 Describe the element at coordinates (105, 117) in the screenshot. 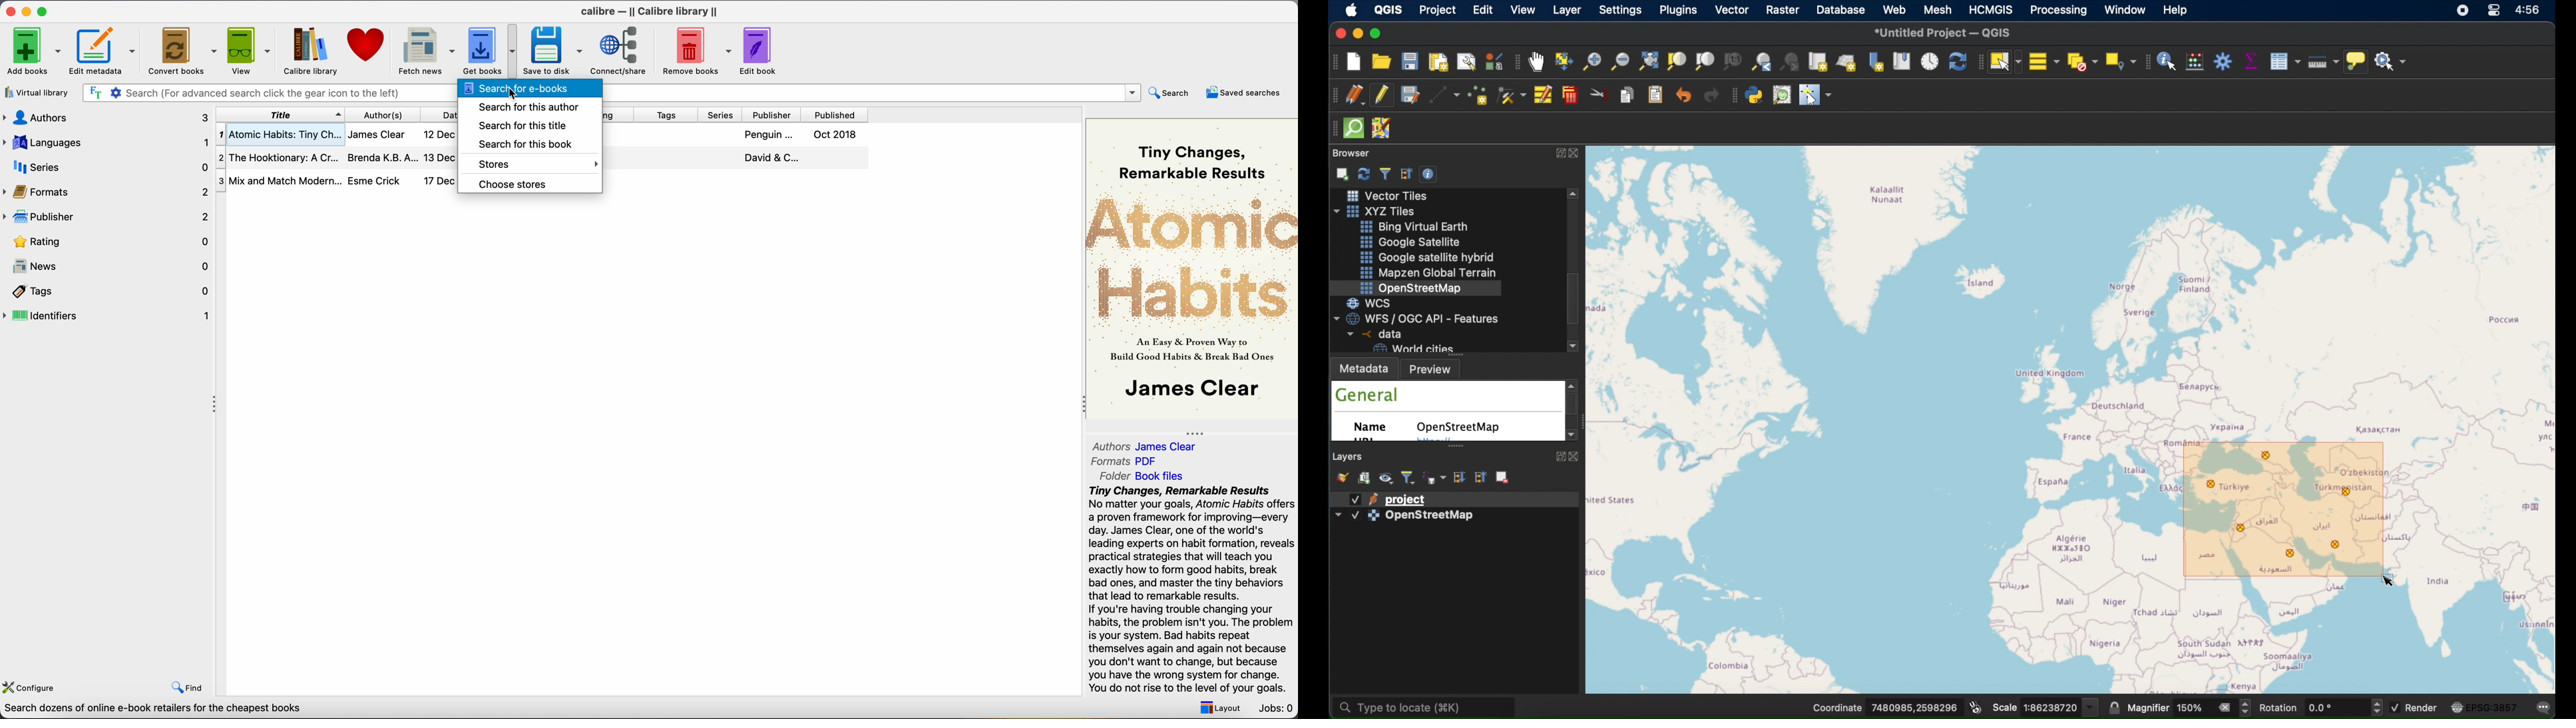

I see `authors` at that location.